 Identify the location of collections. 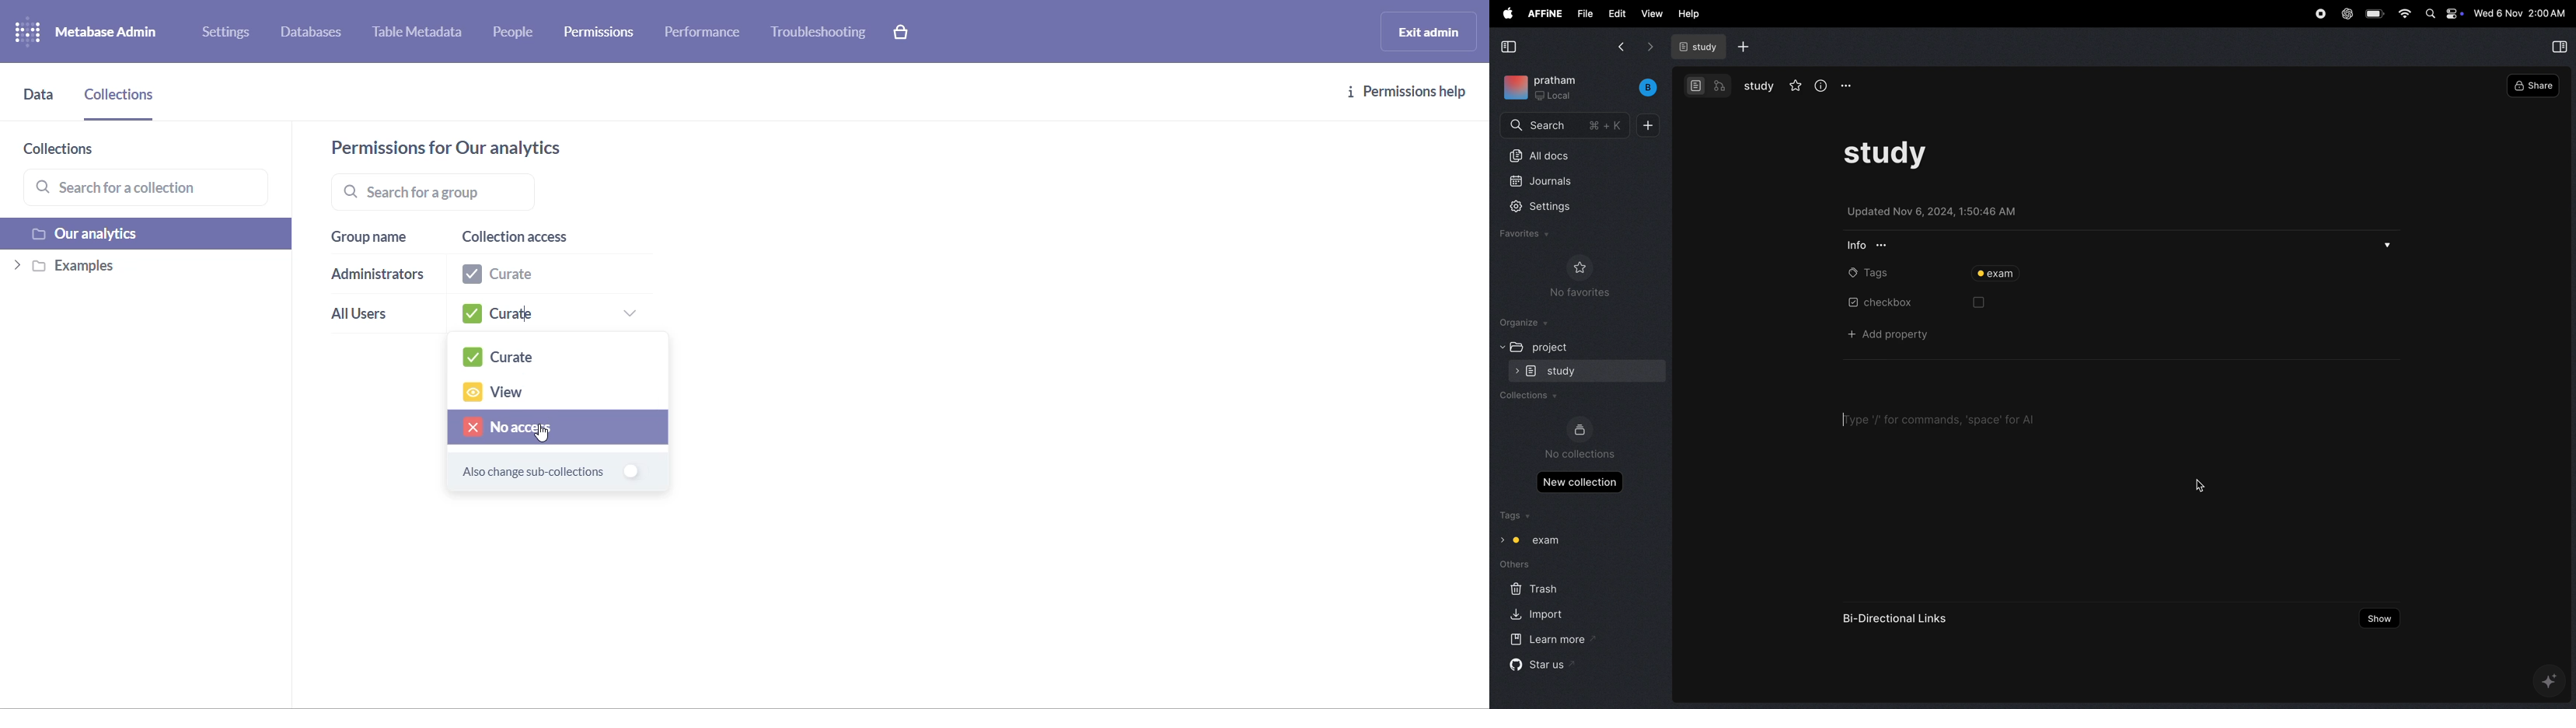
(82, 151).